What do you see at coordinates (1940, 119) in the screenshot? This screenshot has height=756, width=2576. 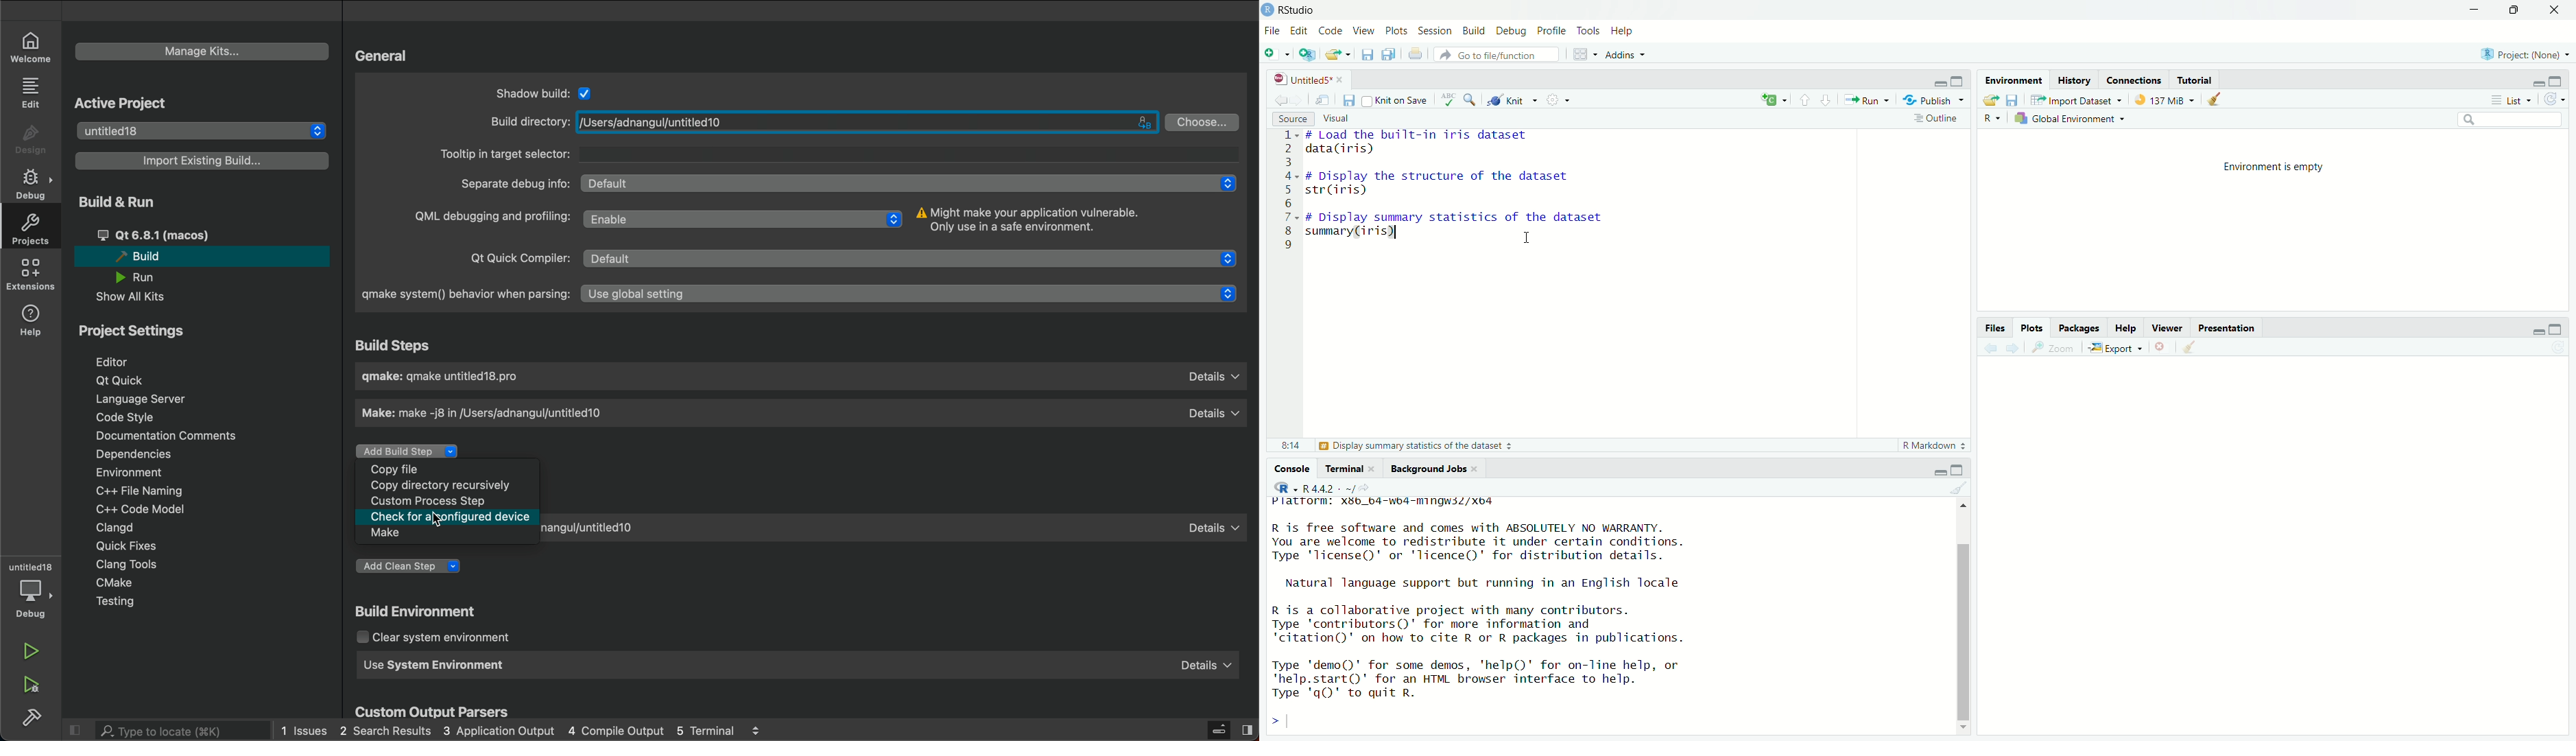 I see `Outline` at bounding box center [1940, 119].